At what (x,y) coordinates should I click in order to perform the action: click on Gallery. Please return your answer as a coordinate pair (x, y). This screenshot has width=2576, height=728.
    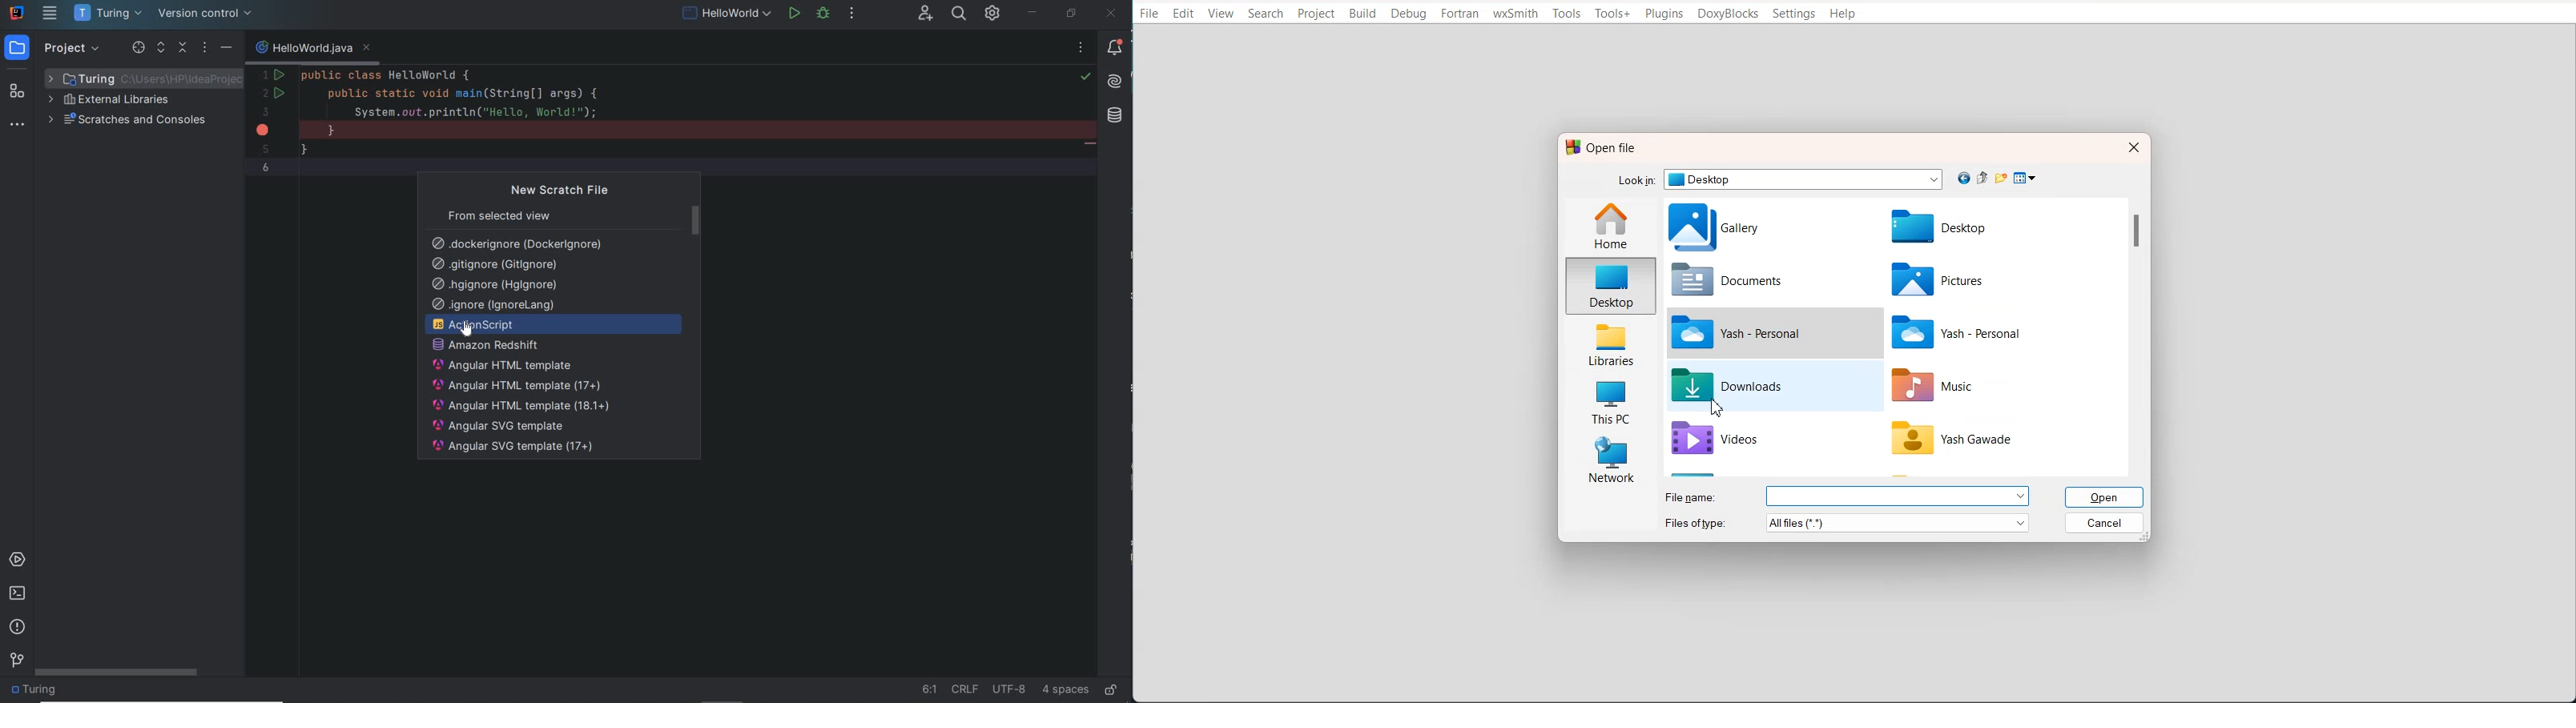
    Looking at the image, I should click on (1760, 227).